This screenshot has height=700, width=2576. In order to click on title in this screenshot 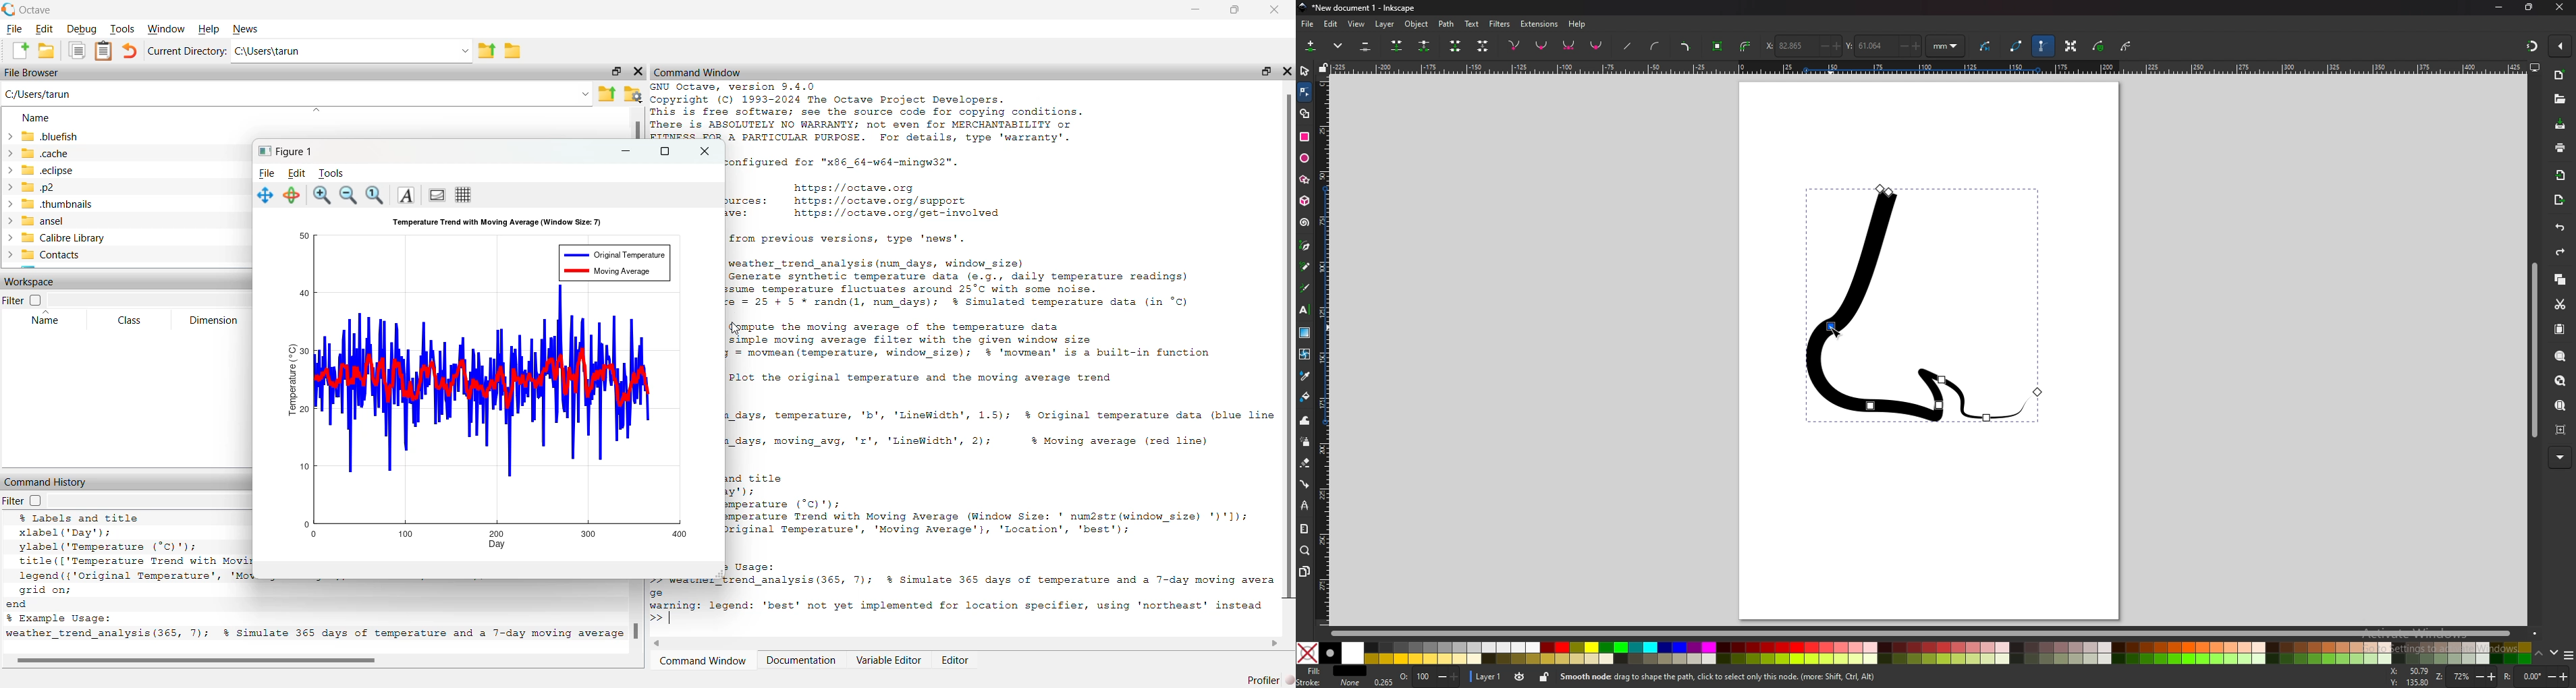, I will do `click(1368, 7)`.